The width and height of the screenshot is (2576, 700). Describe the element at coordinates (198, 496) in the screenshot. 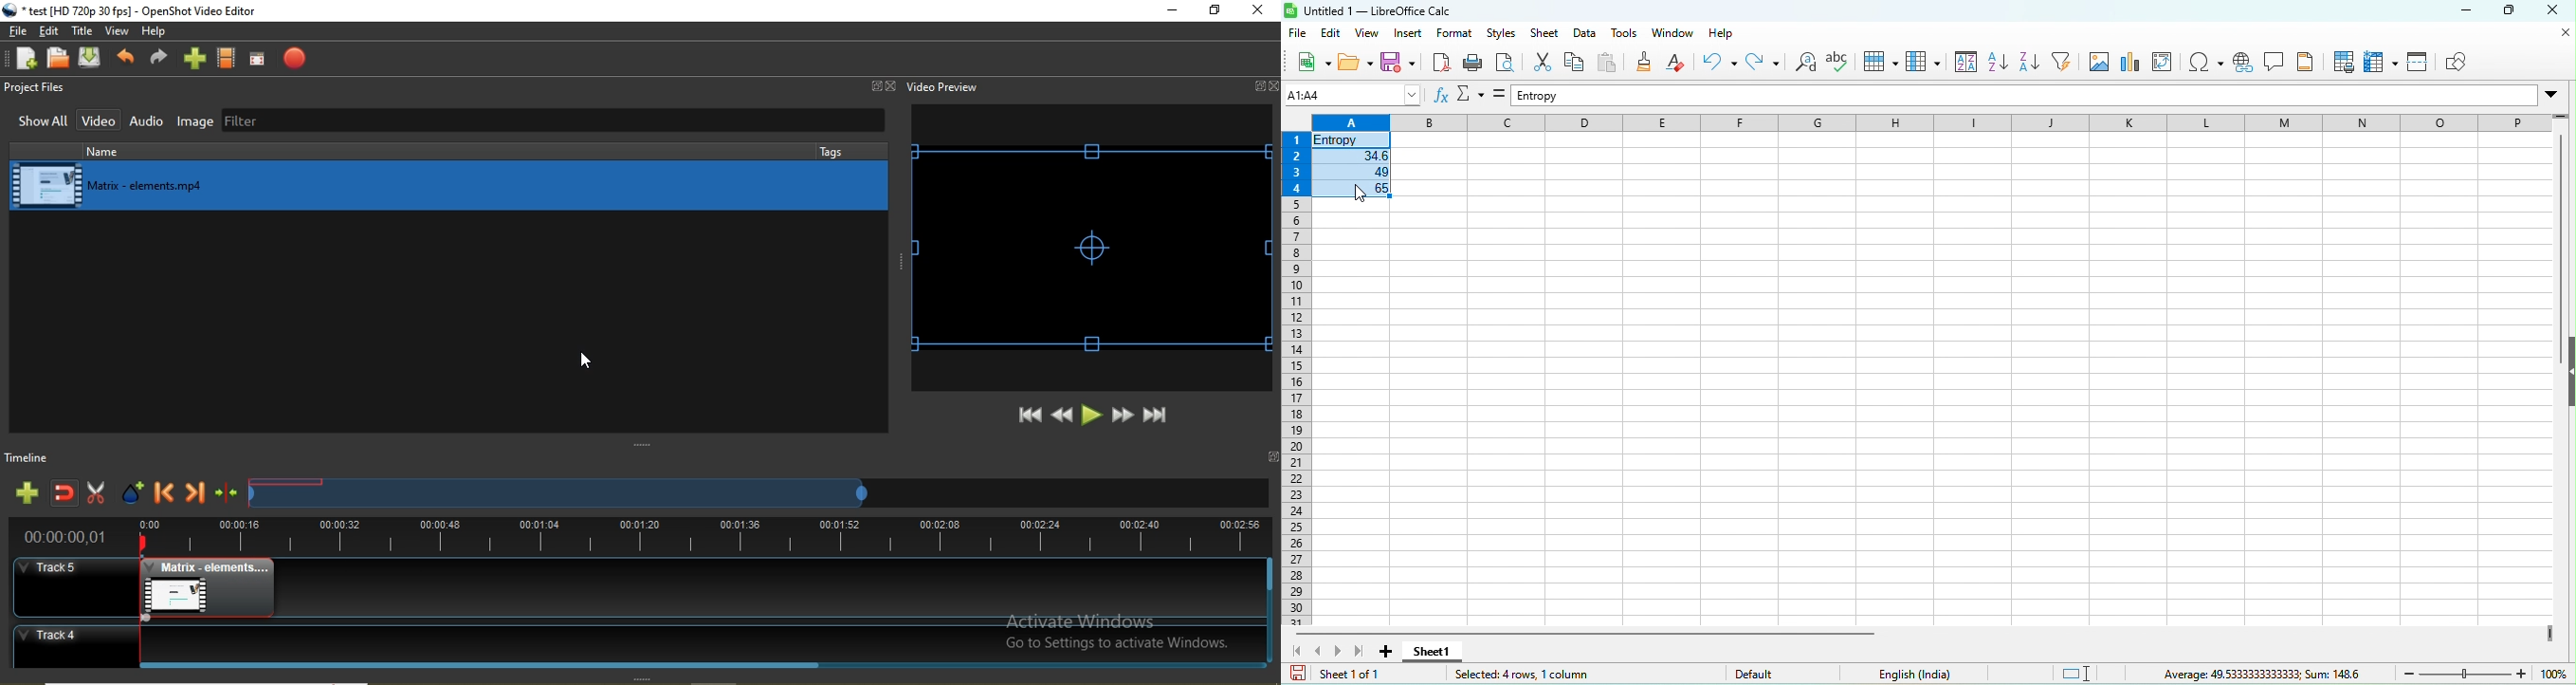

I see `Next marker` at that location.